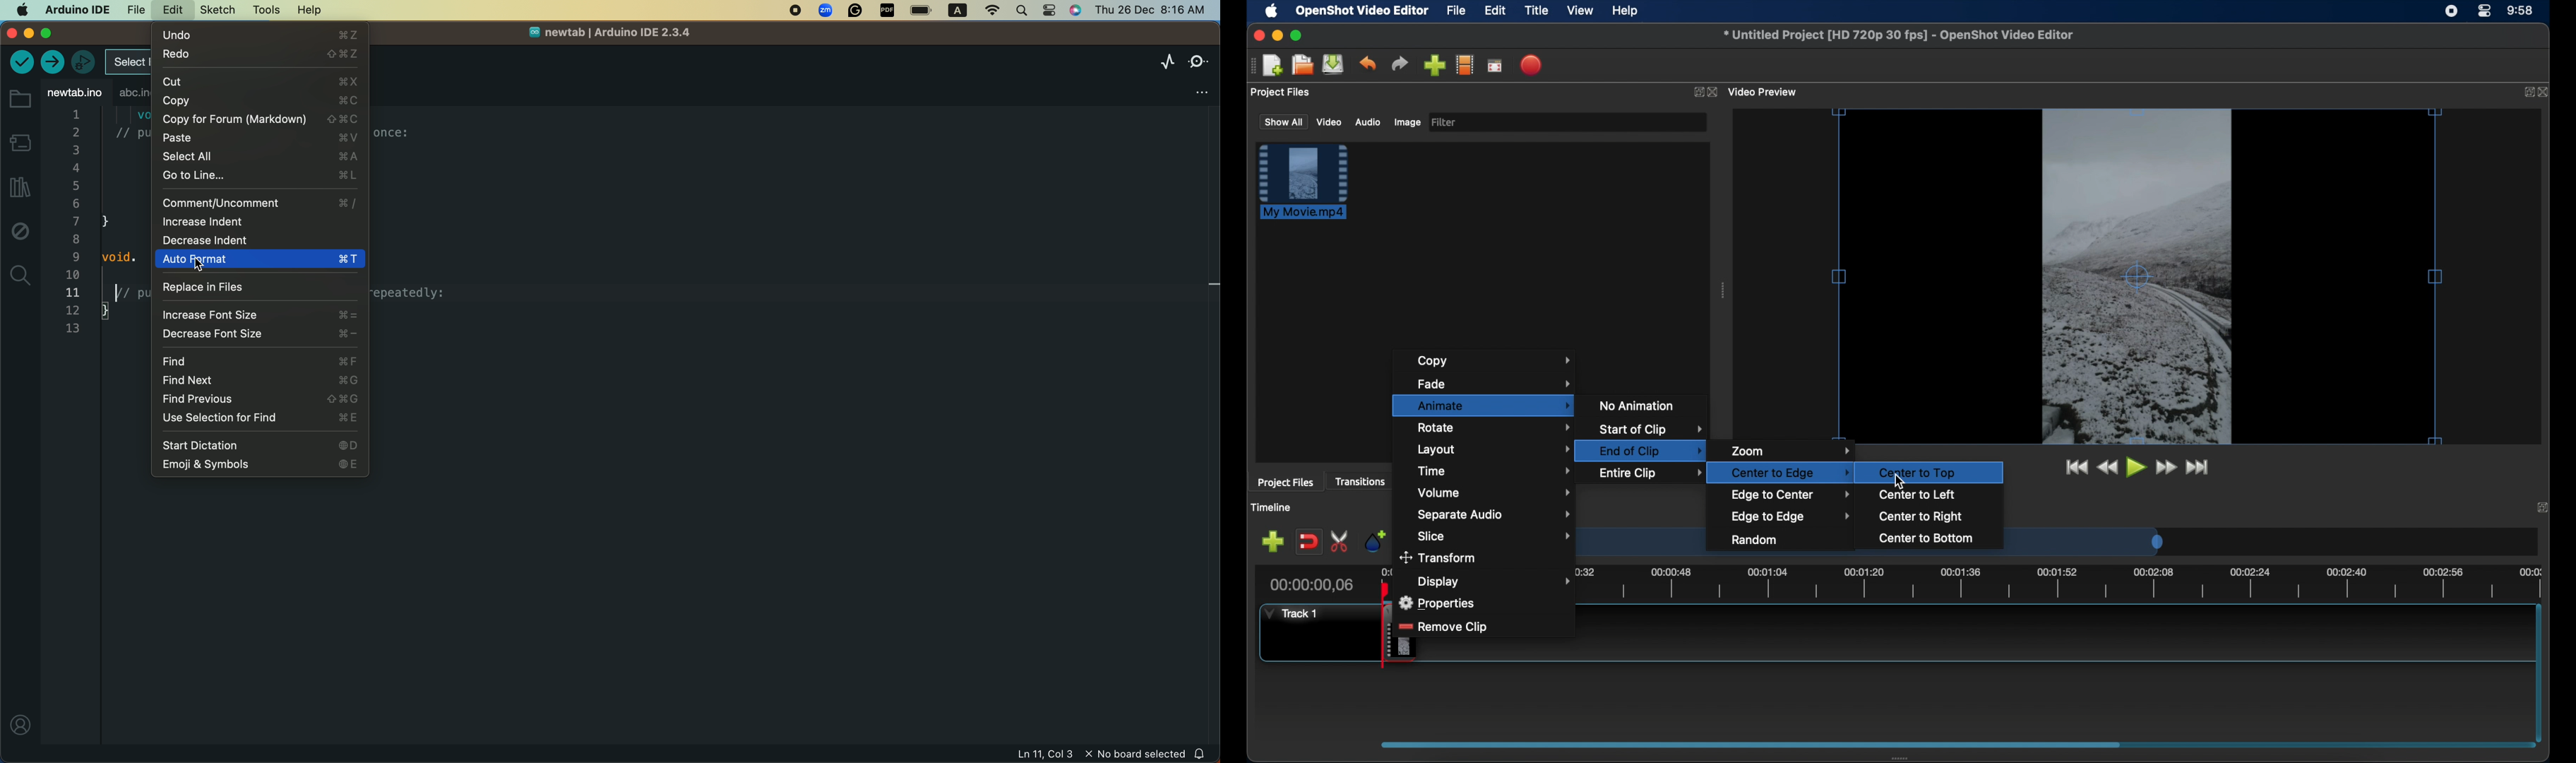  I want to click on main setting, so click(21, 10).